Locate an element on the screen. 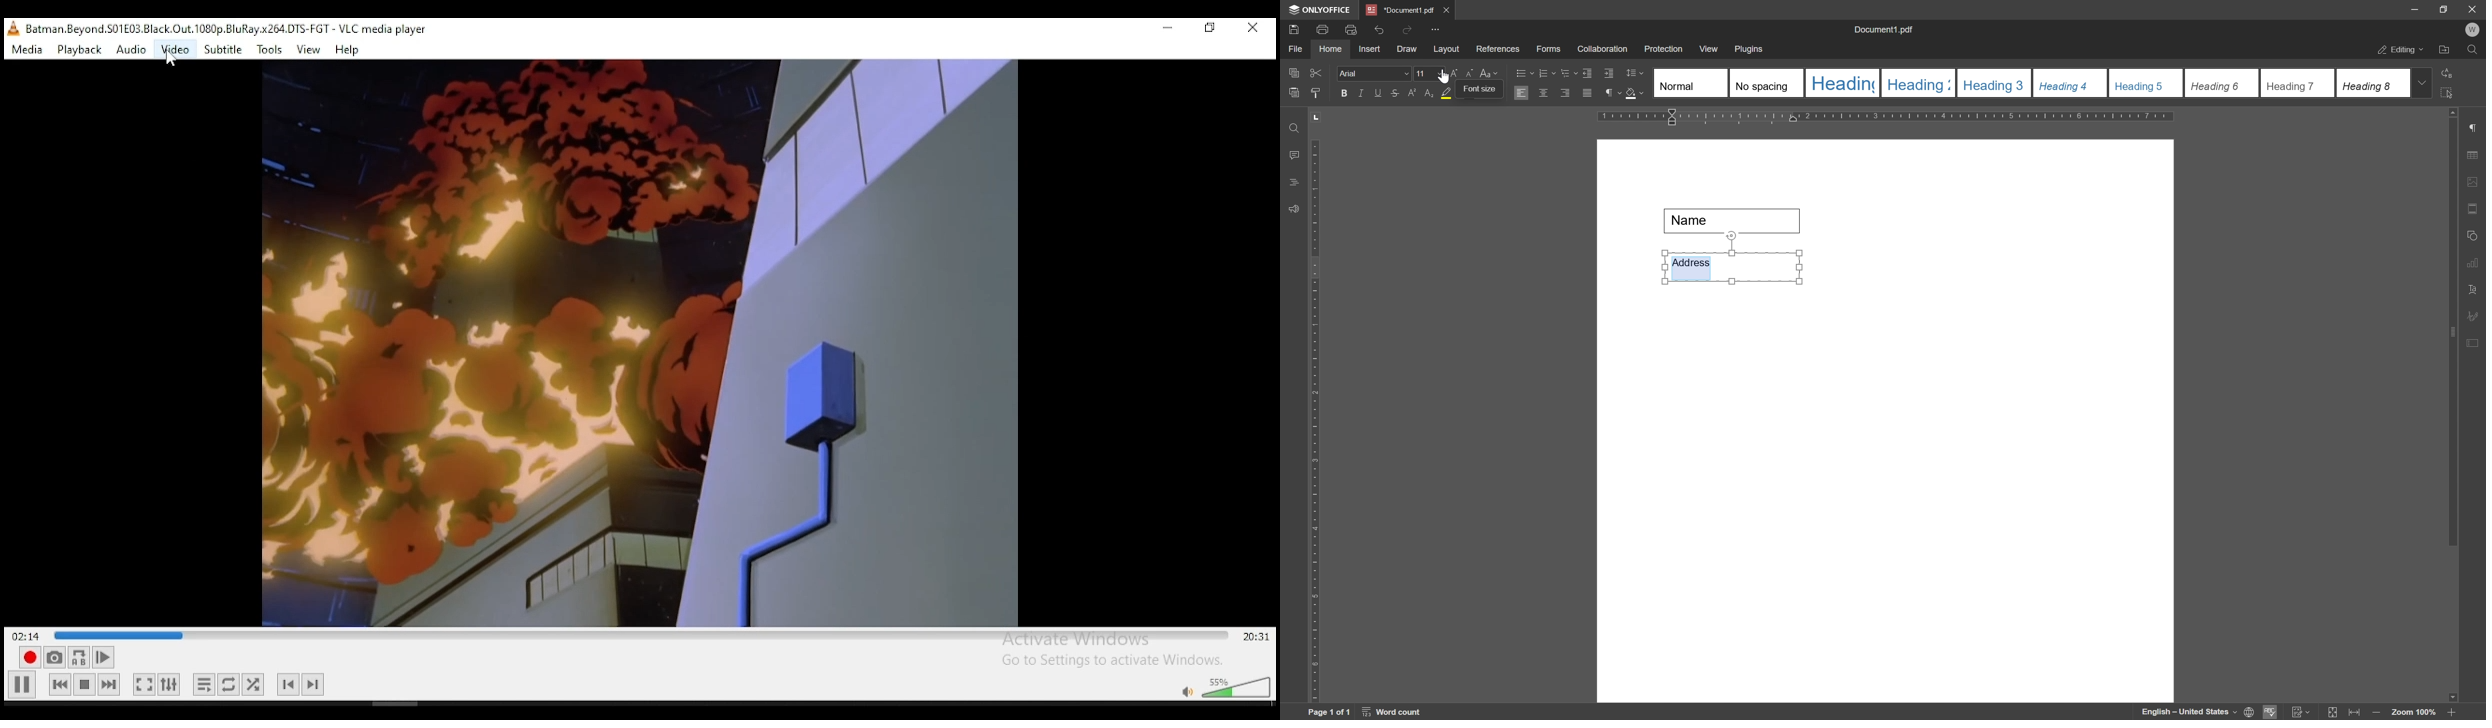 This screenshot has width=2492, height=728. W is located at coordinates (2474, 30).